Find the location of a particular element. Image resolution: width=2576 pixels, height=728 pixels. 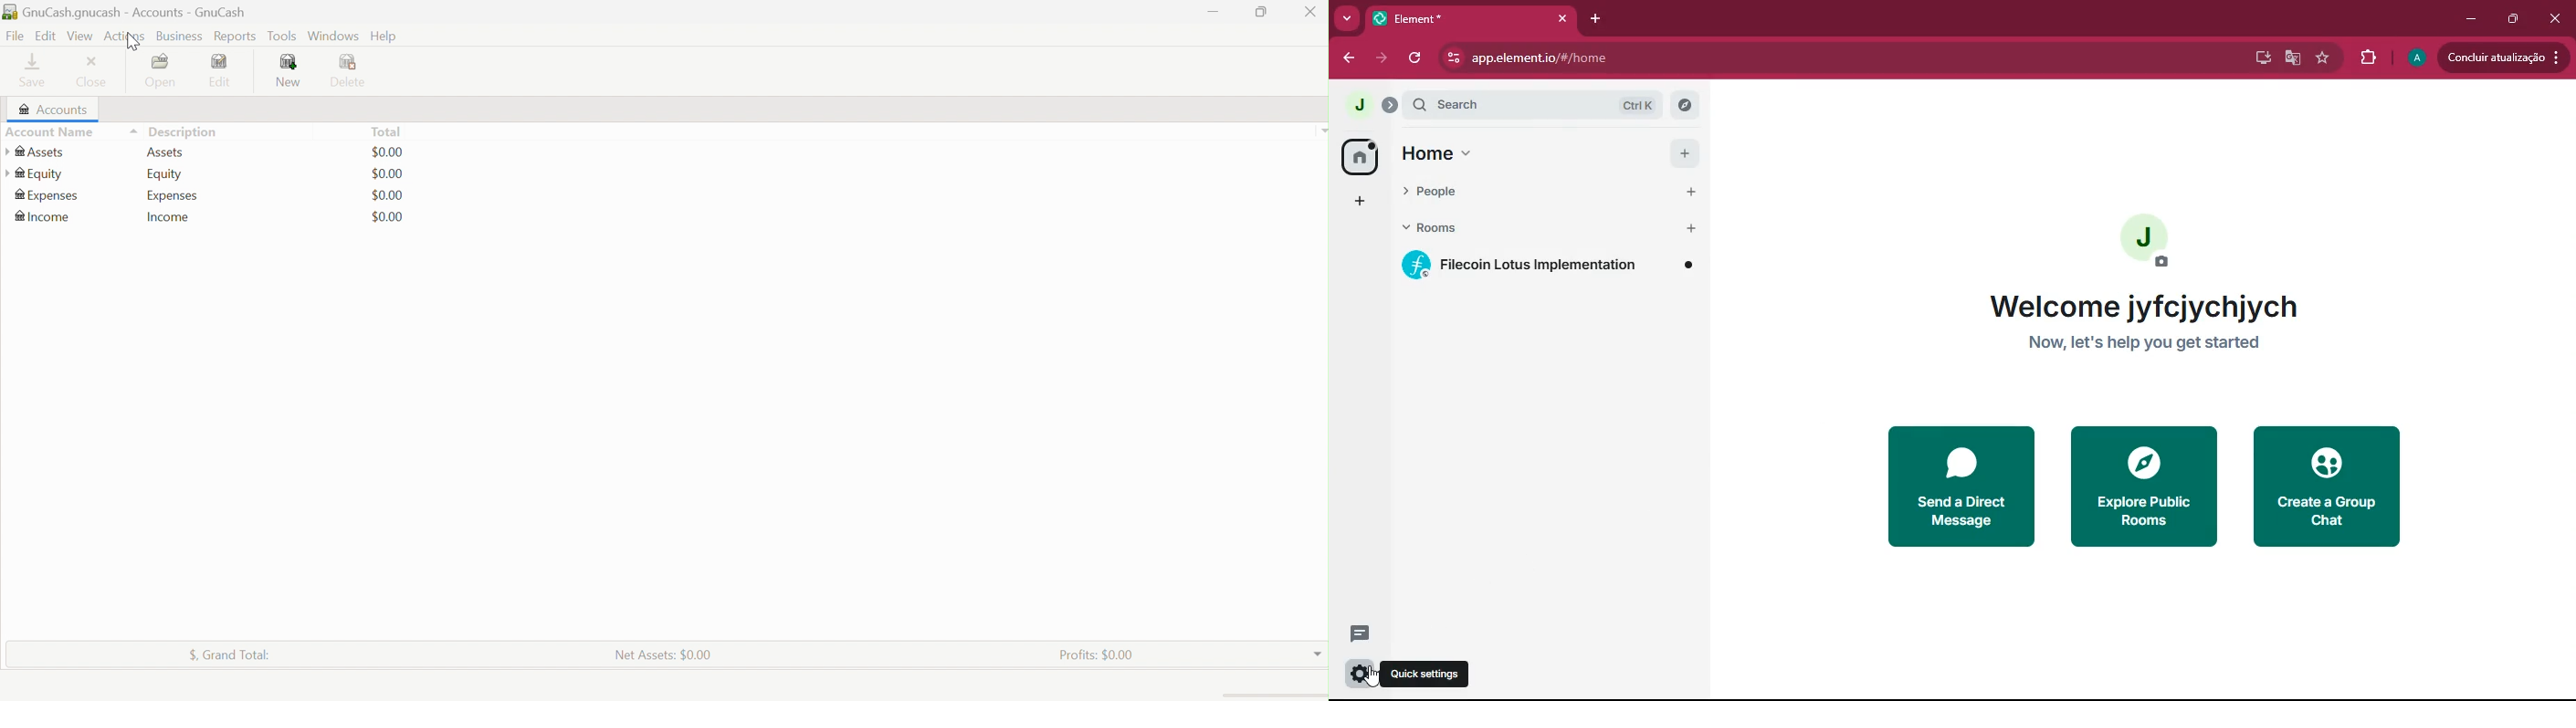

more is located at coordinates (1347, 19).